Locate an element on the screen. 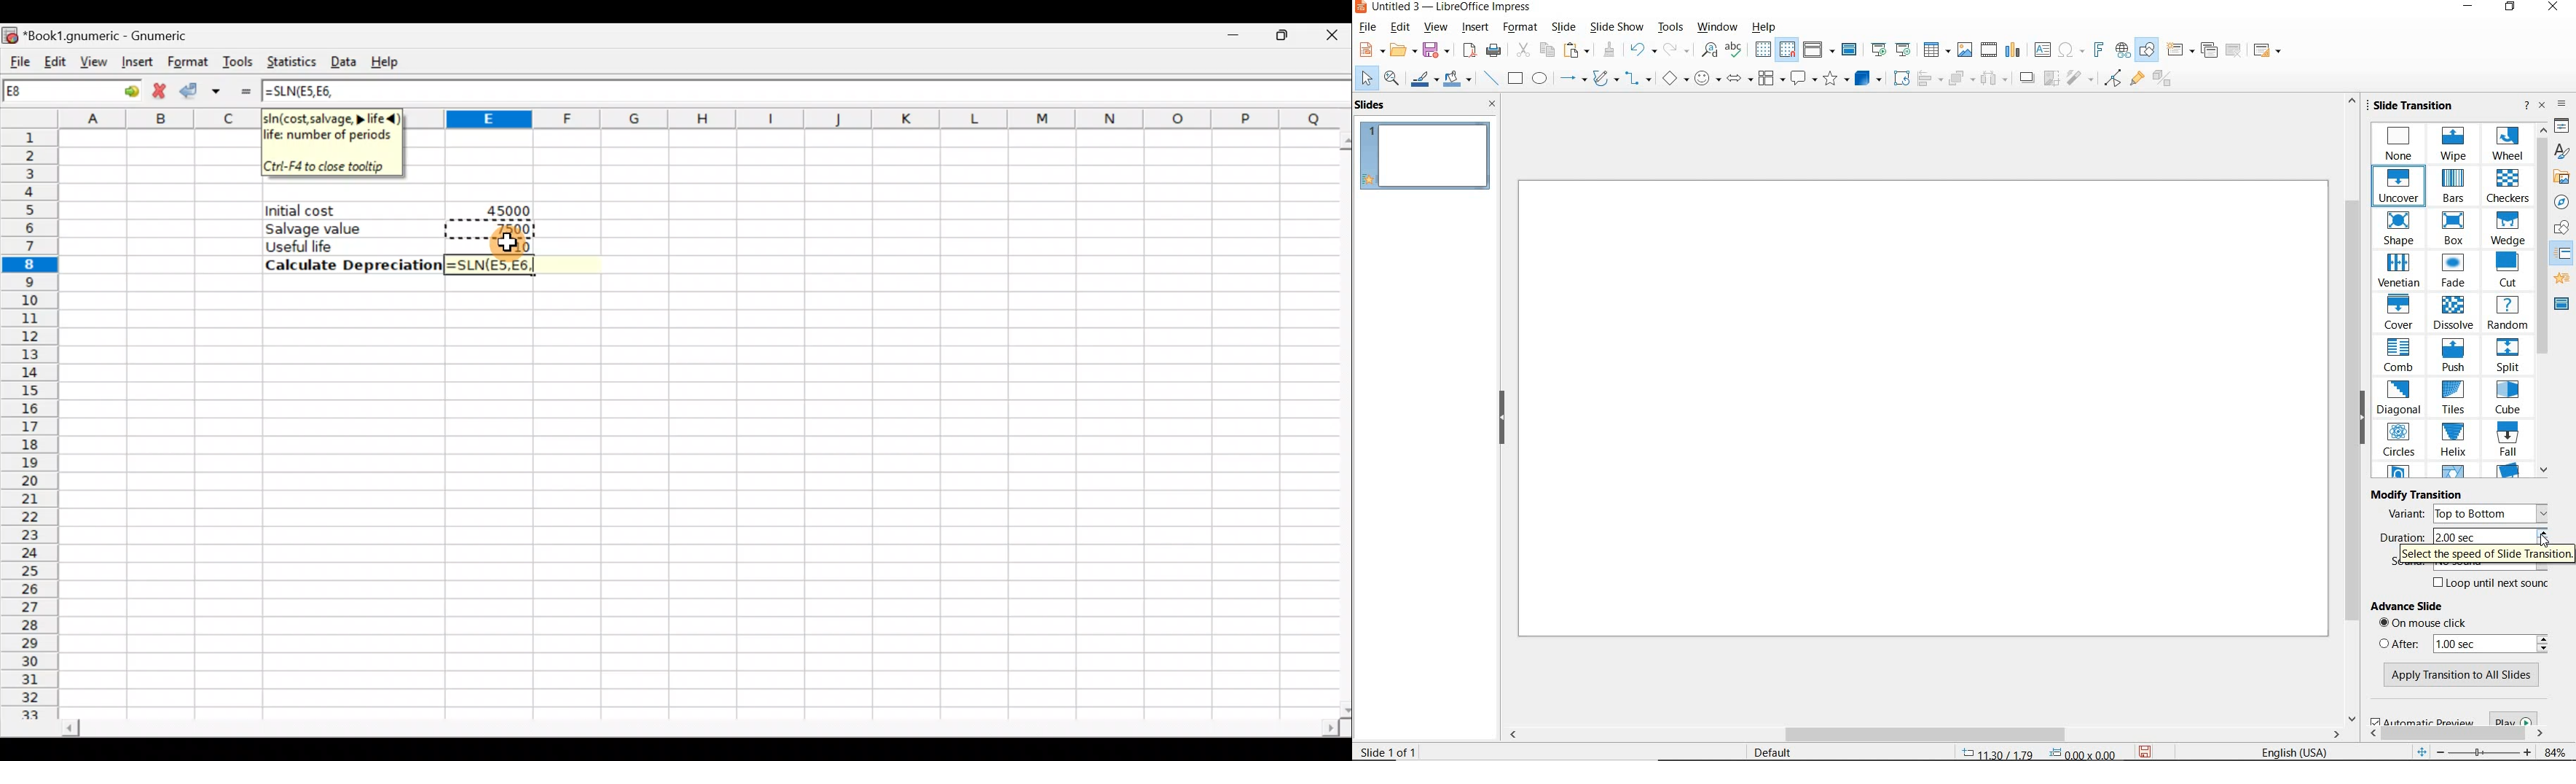 This screenshot has height=784, width=2576. Statistics is located at coordinates (292, 58).